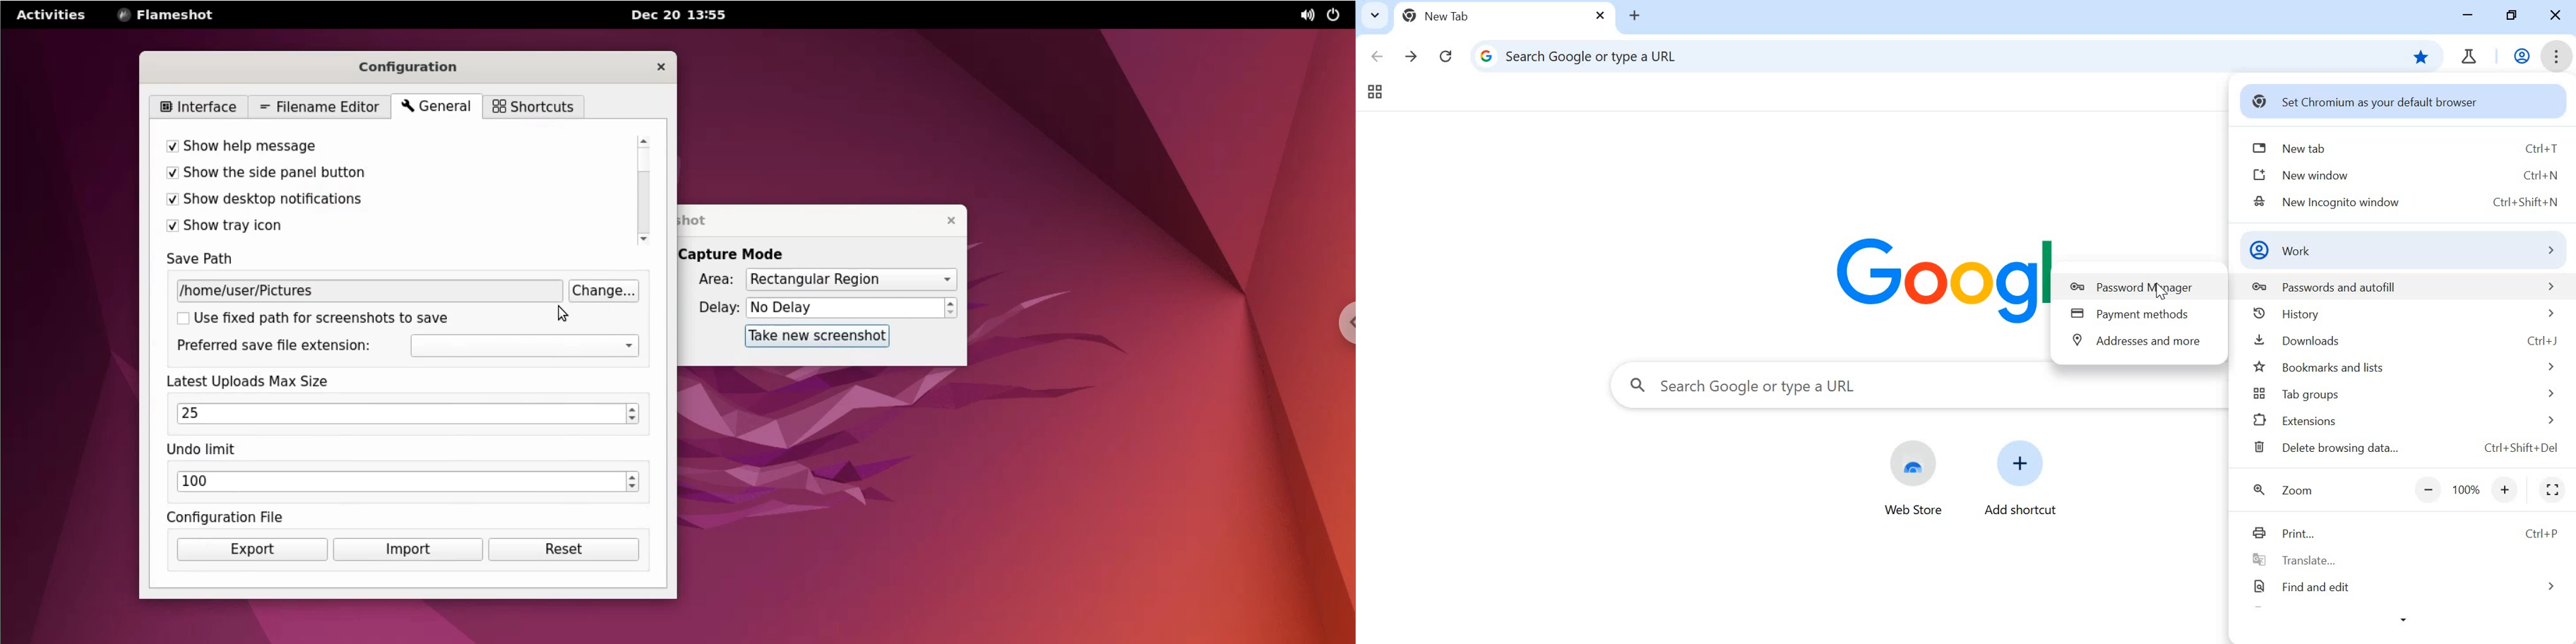 This screenshot has height=644, width=2576. I want to click on bookmarks and lists, so click(2405, 368).